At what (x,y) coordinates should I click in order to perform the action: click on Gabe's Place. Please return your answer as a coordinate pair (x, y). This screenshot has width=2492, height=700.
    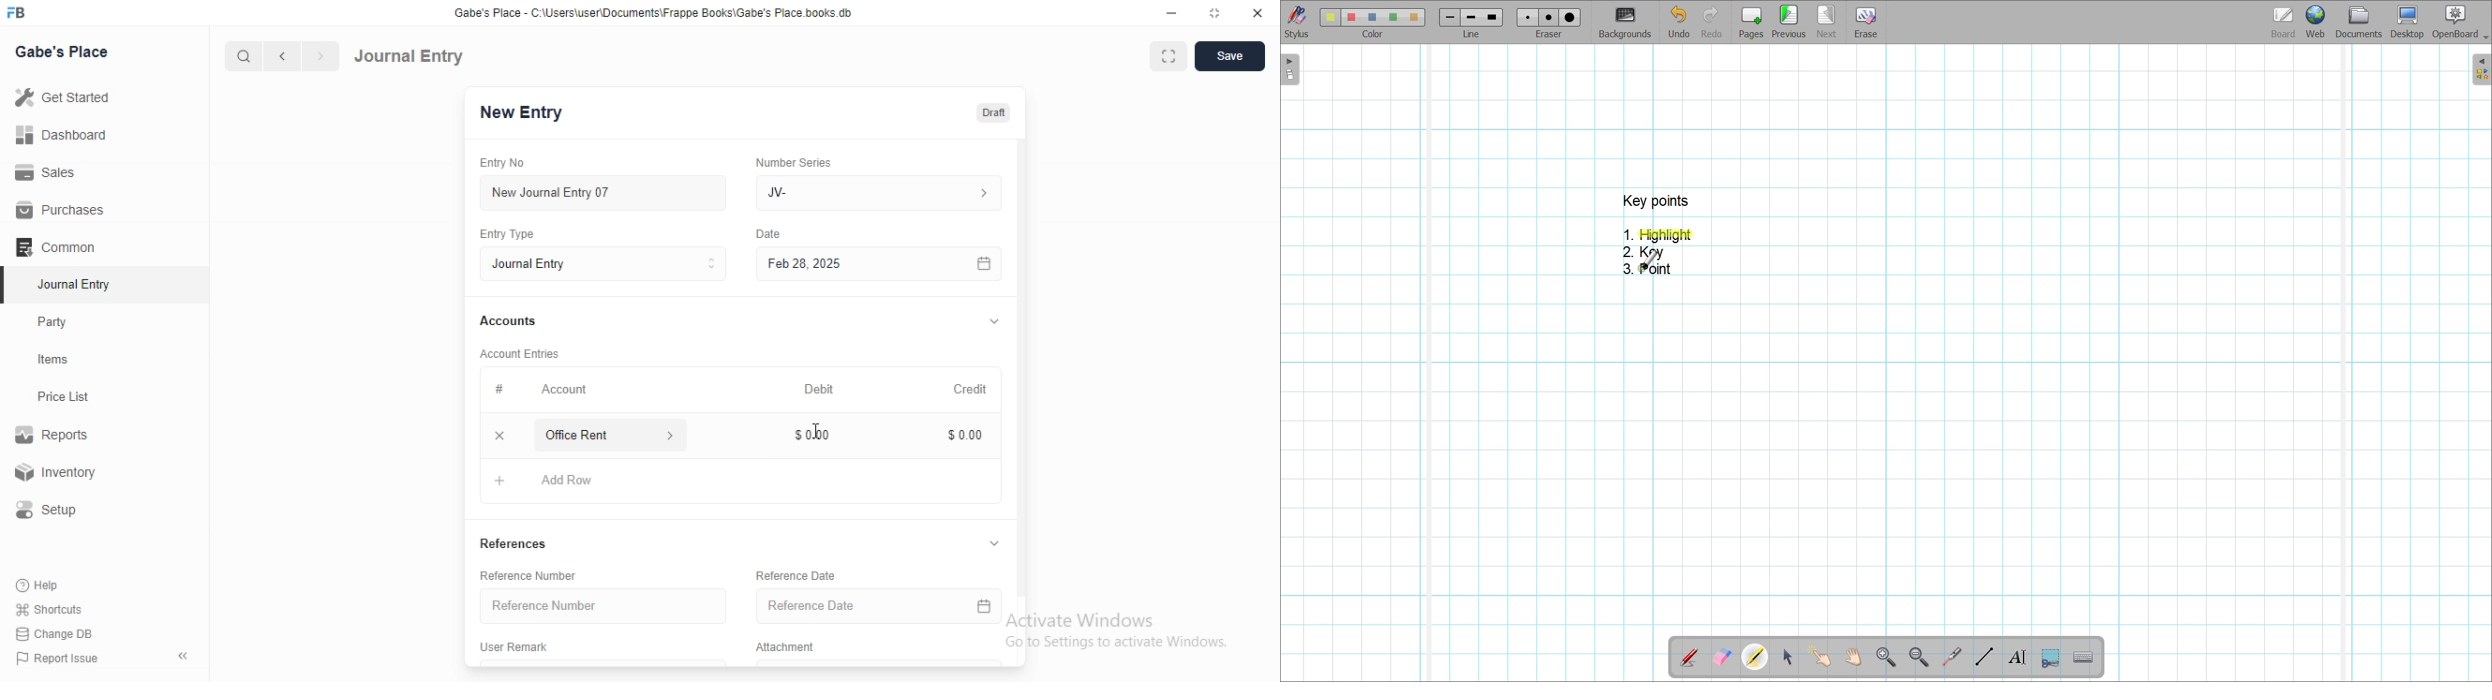
    Looking at the image, I should click on (64, 51).